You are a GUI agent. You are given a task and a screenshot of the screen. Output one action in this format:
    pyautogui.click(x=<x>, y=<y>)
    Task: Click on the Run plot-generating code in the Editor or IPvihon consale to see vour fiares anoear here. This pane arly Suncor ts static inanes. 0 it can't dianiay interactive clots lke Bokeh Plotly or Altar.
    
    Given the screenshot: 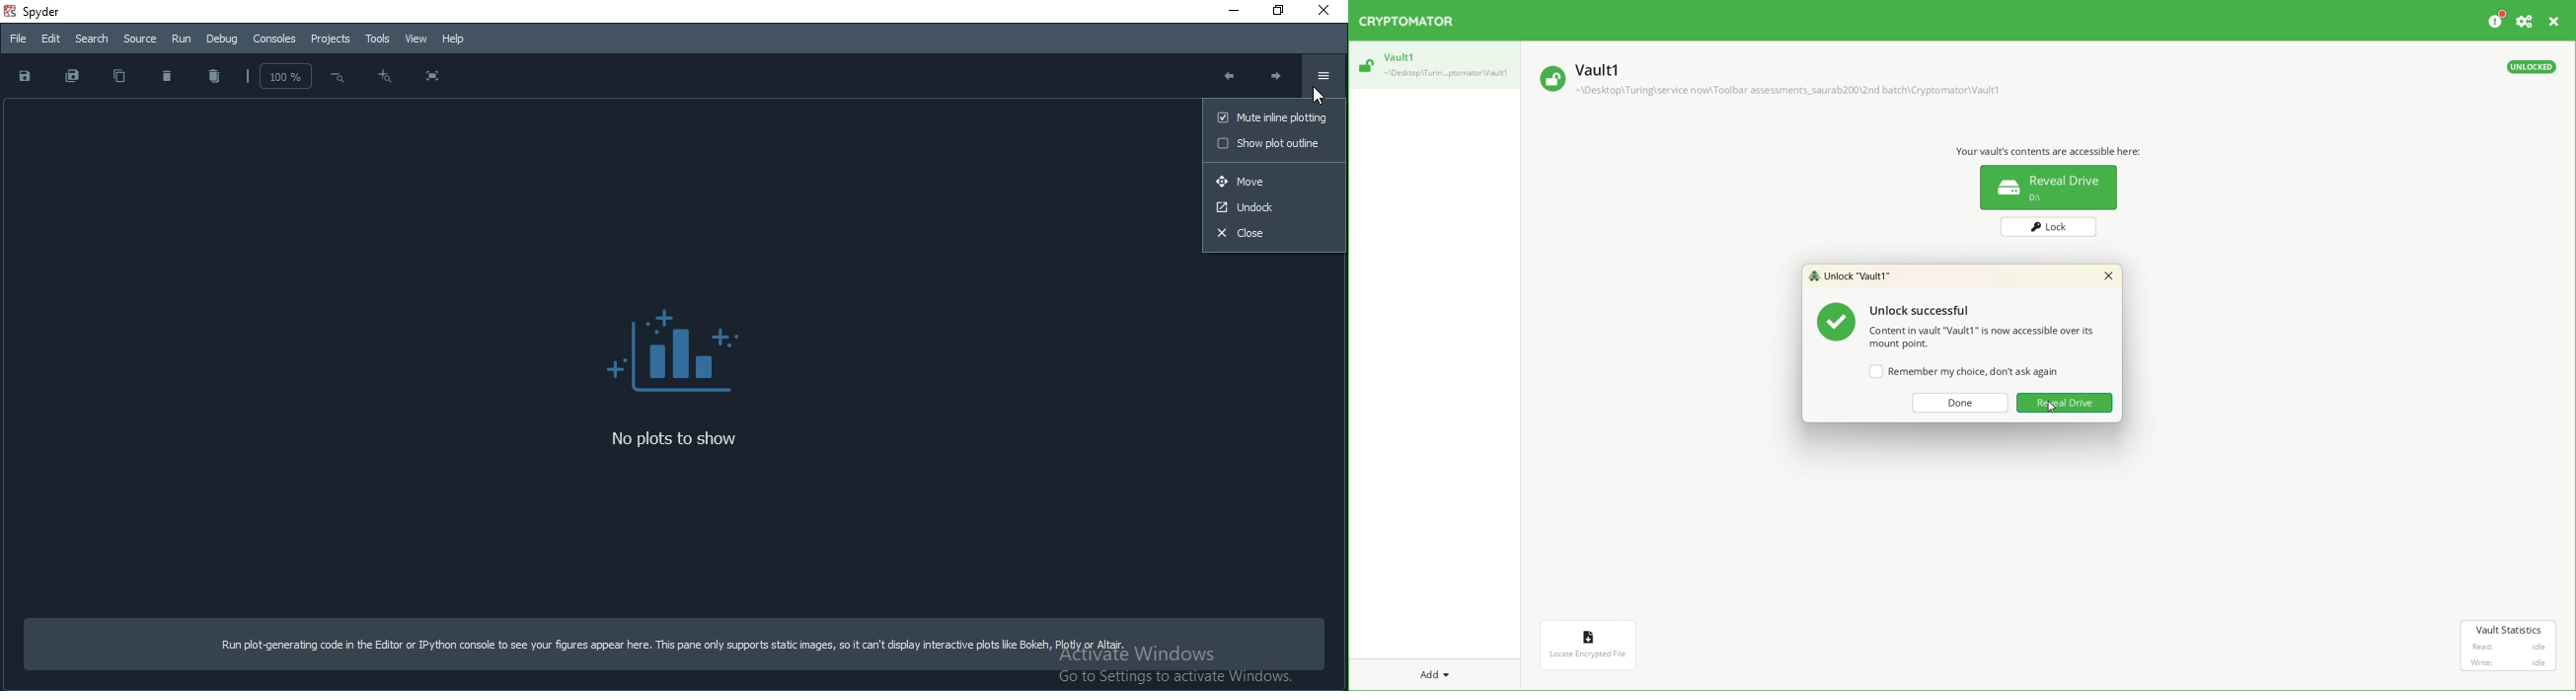 What is the action you would take?
    pyautogui.click(x=676, y=641)
    